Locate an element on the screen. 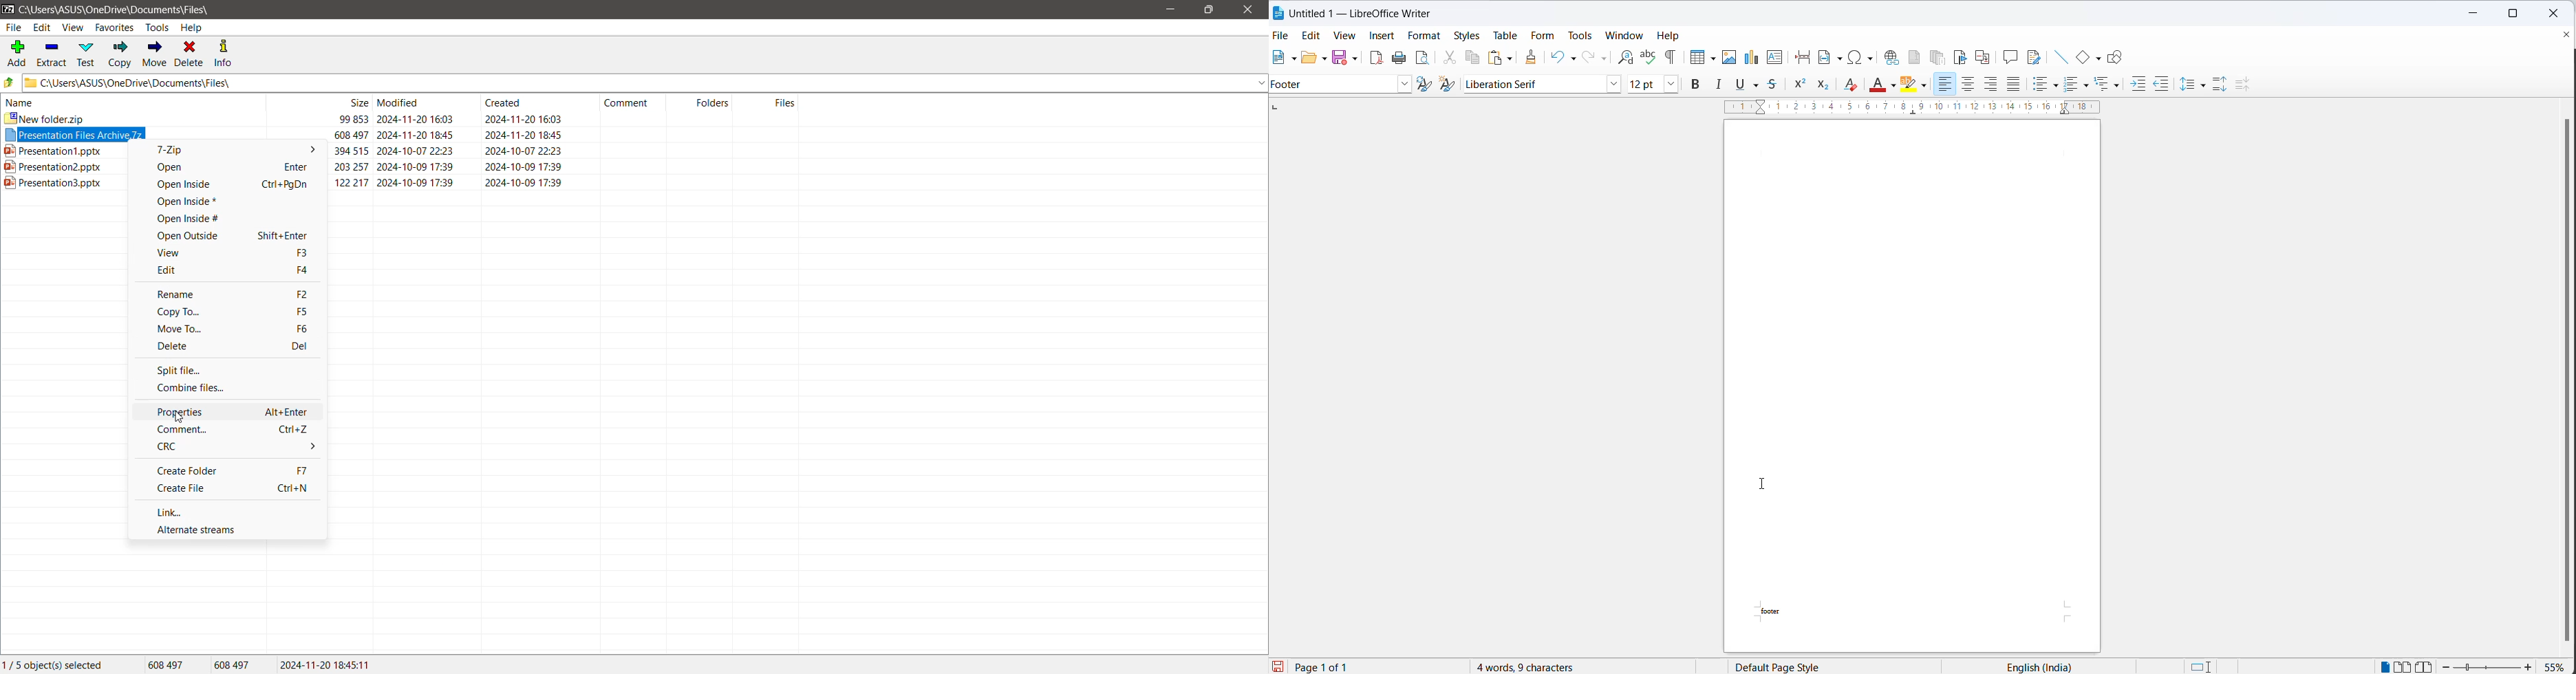  copy is located at coordinates (1472, 58).